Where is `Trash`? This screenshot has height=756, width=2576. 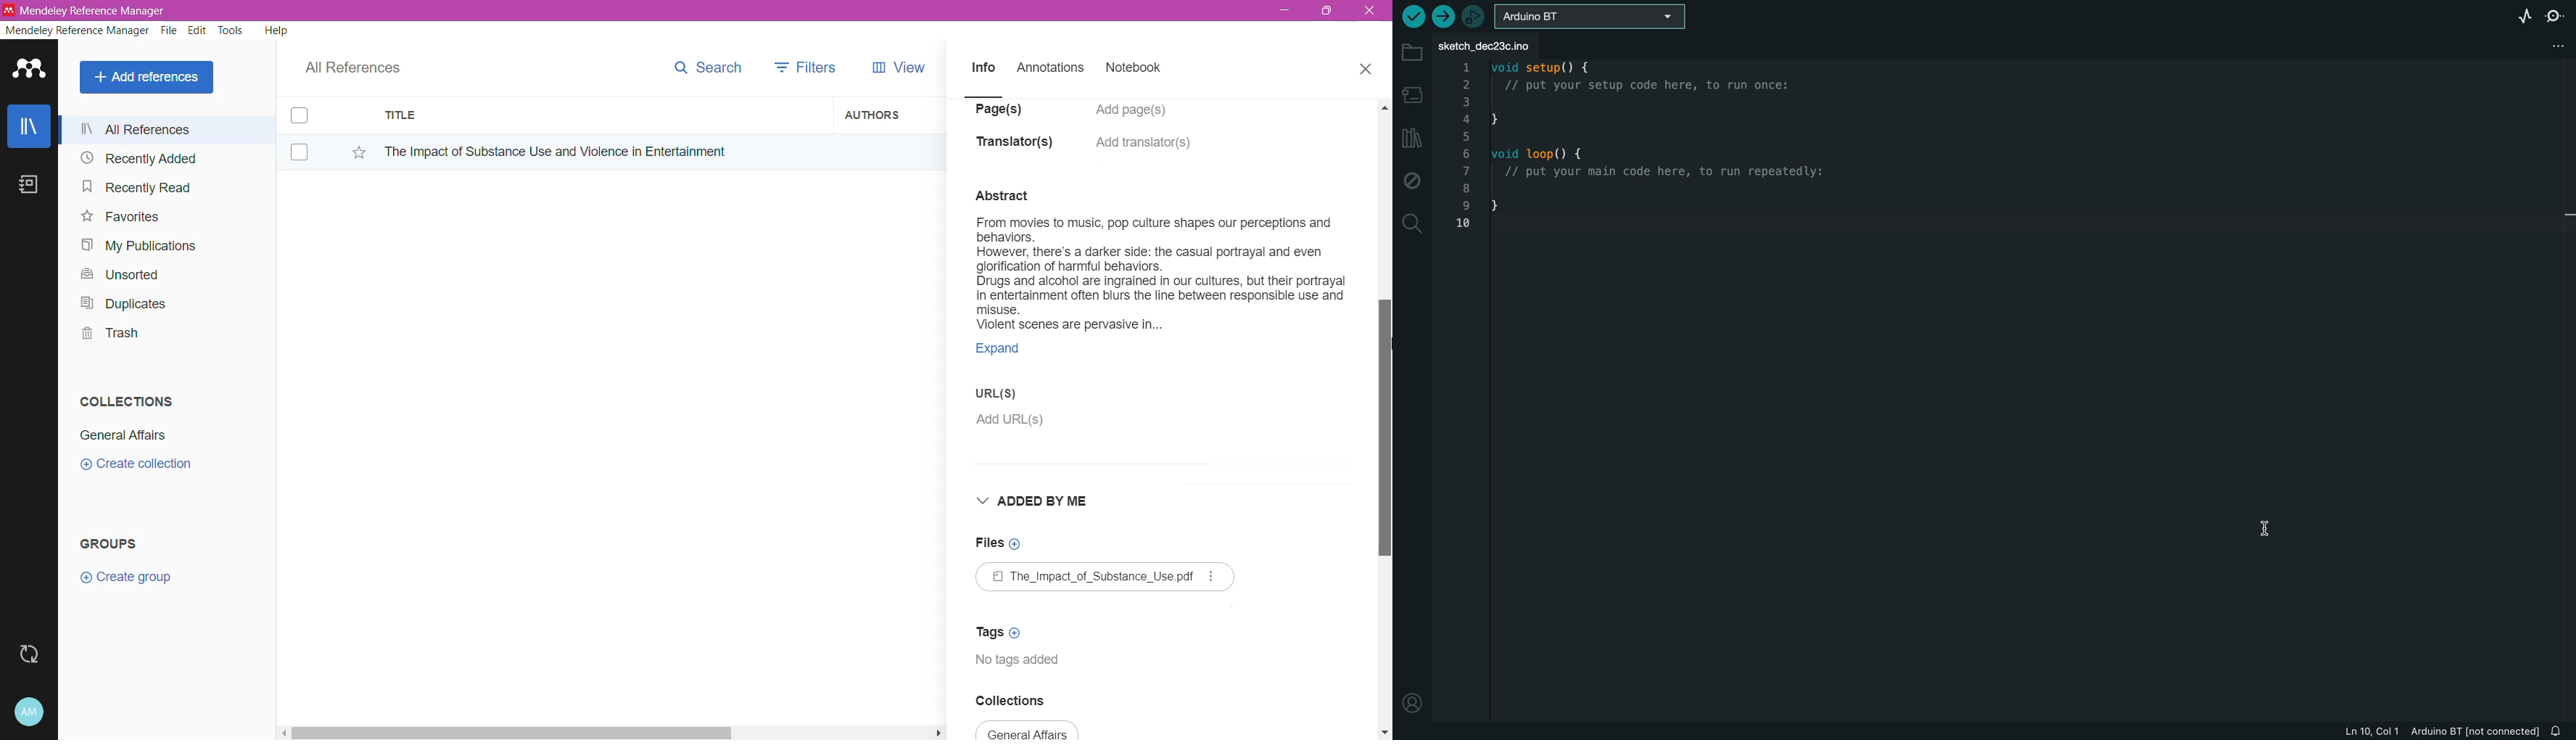 Trash is located at coordinates (106, 335).